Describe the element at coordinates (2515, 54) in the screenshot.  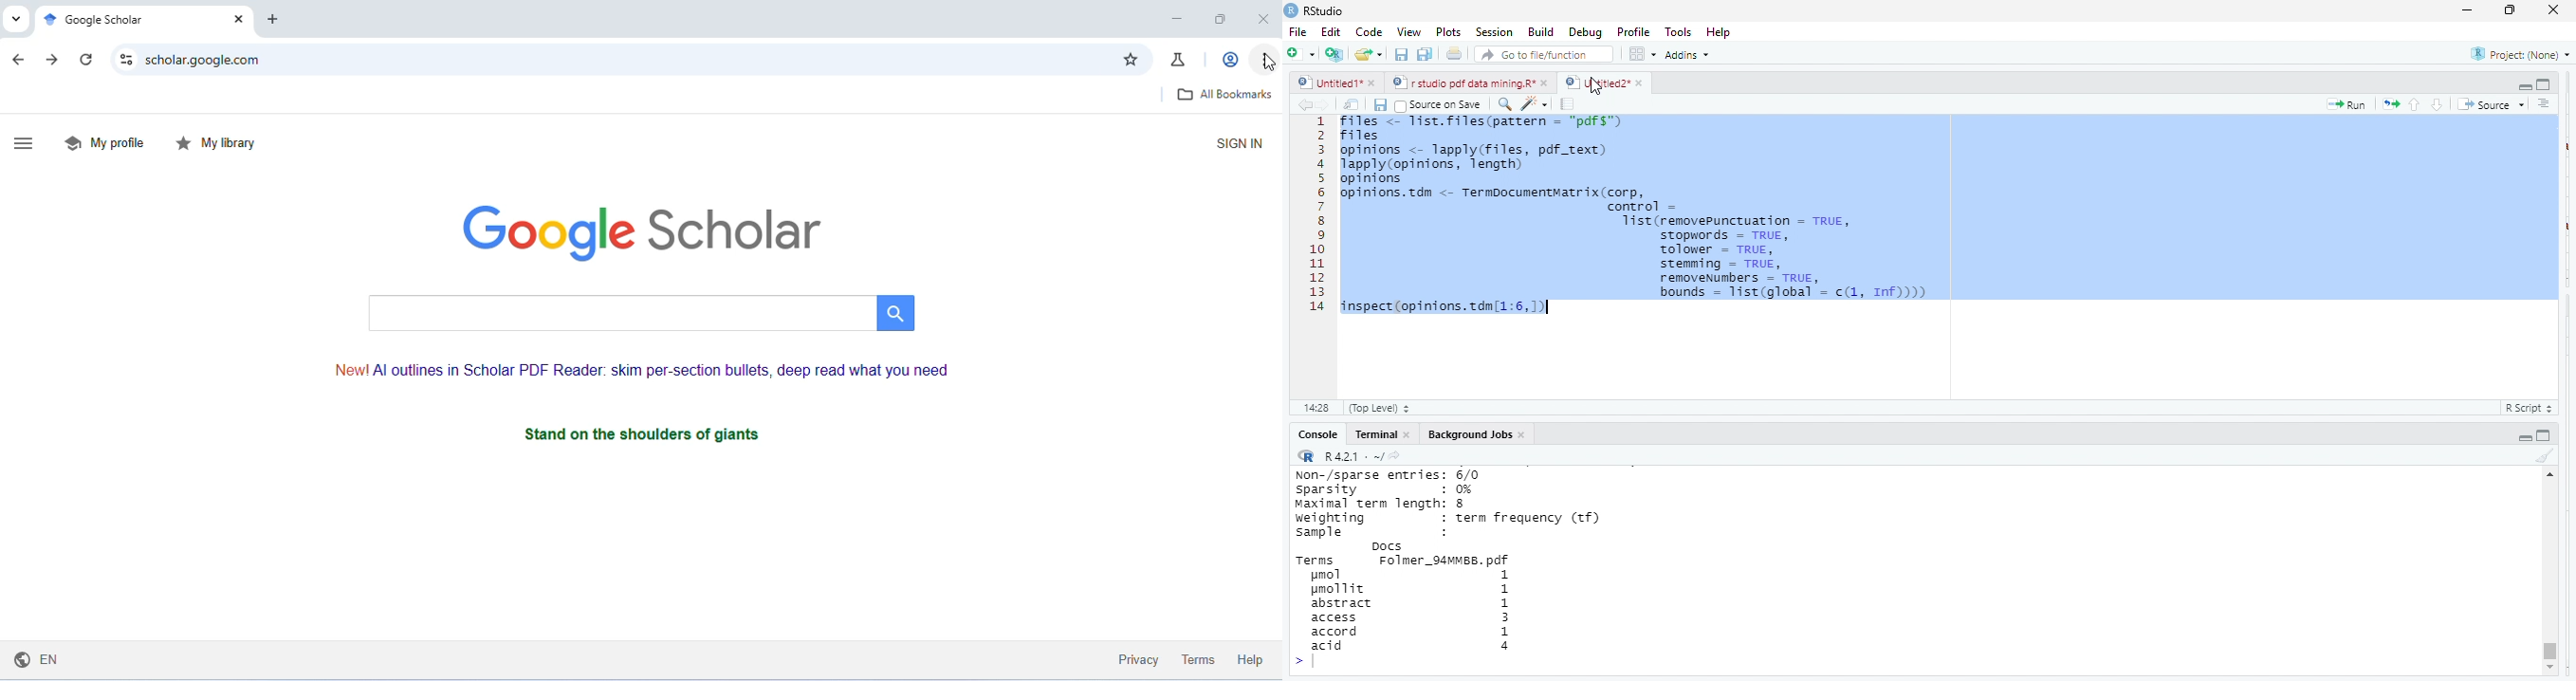
I see `project (none)` at that location.